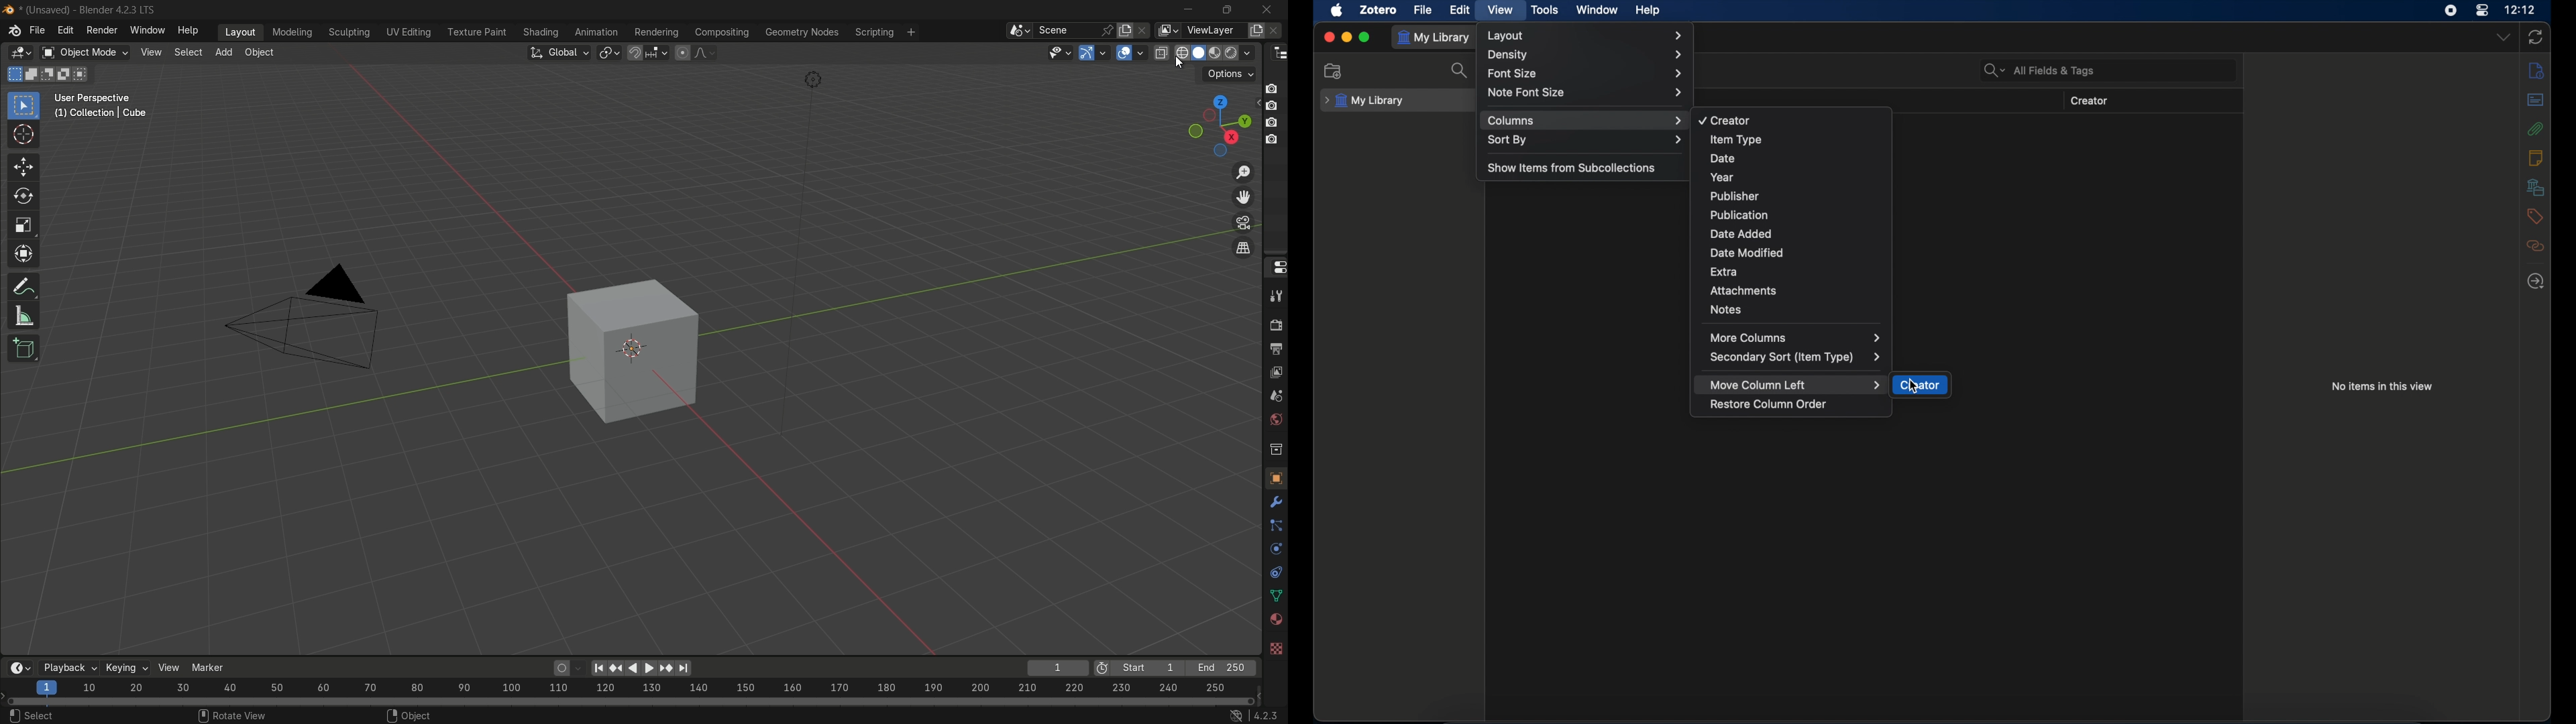 The width and height of the screenshot is (2576, 728). I want to click on search, so click(1460, 70).